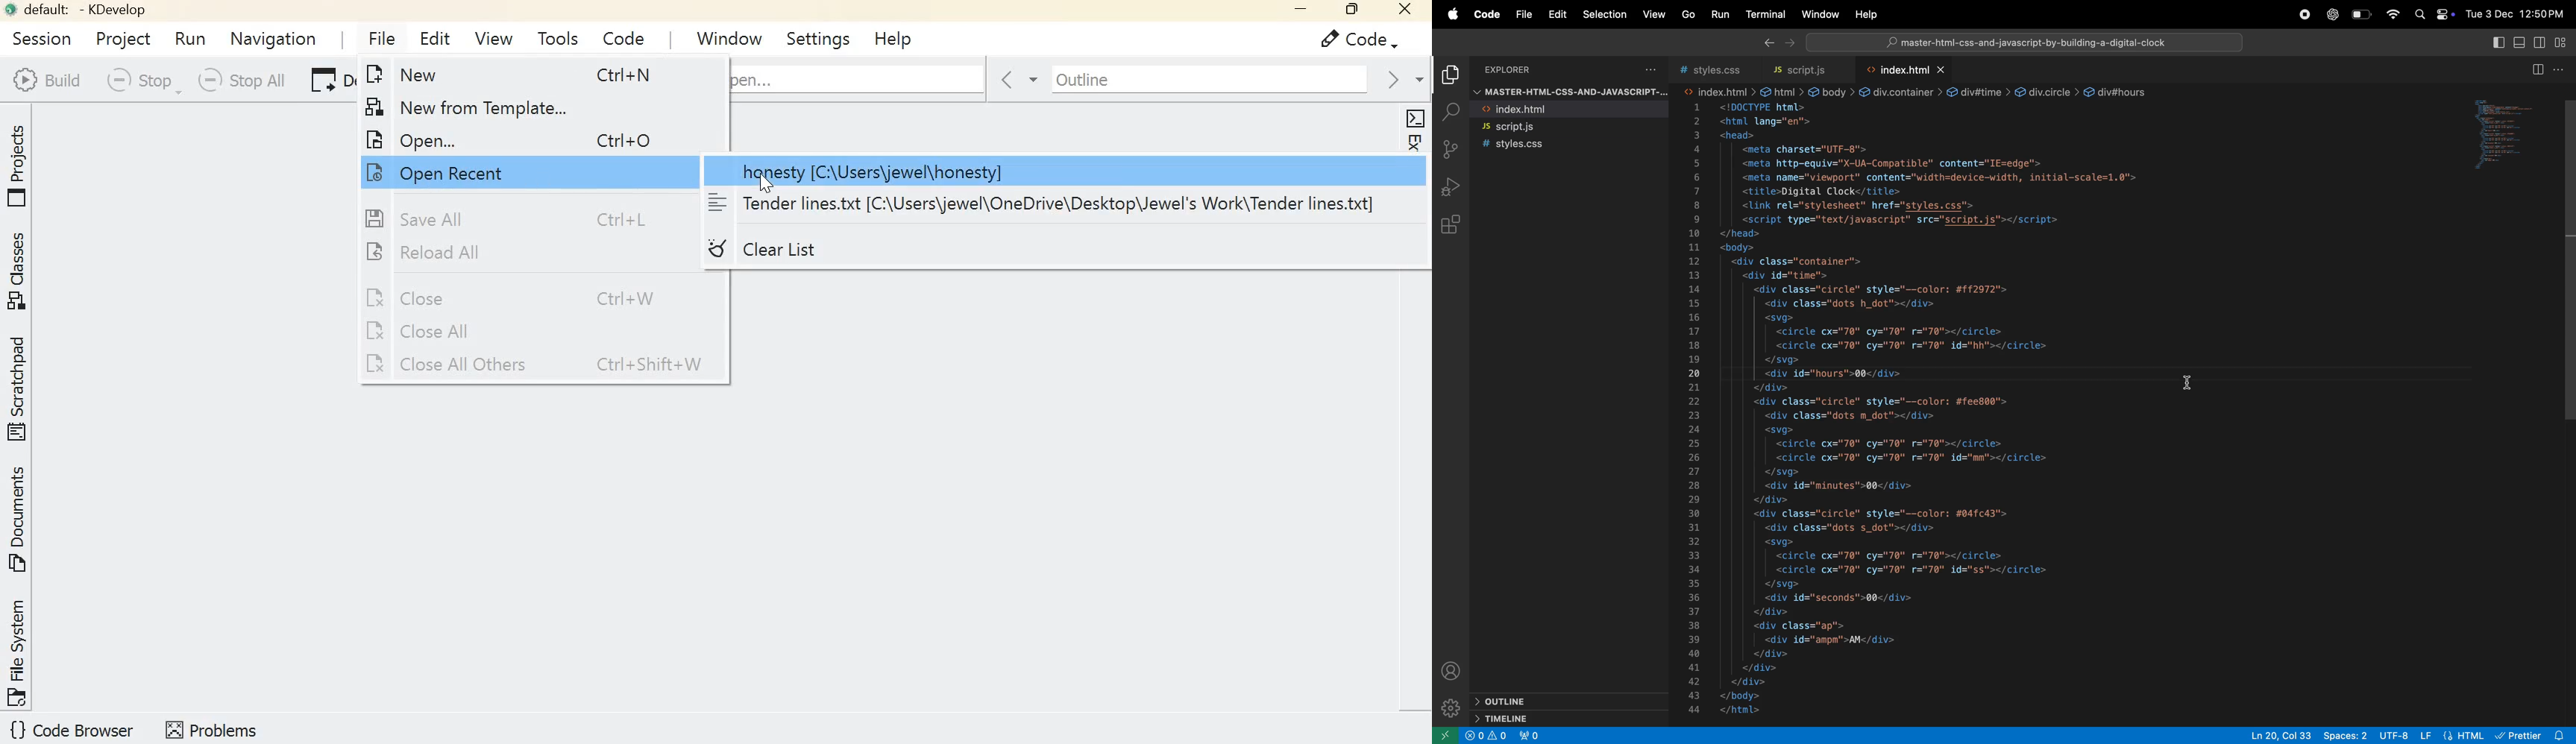  I want to click on close, so click(1407, 12).